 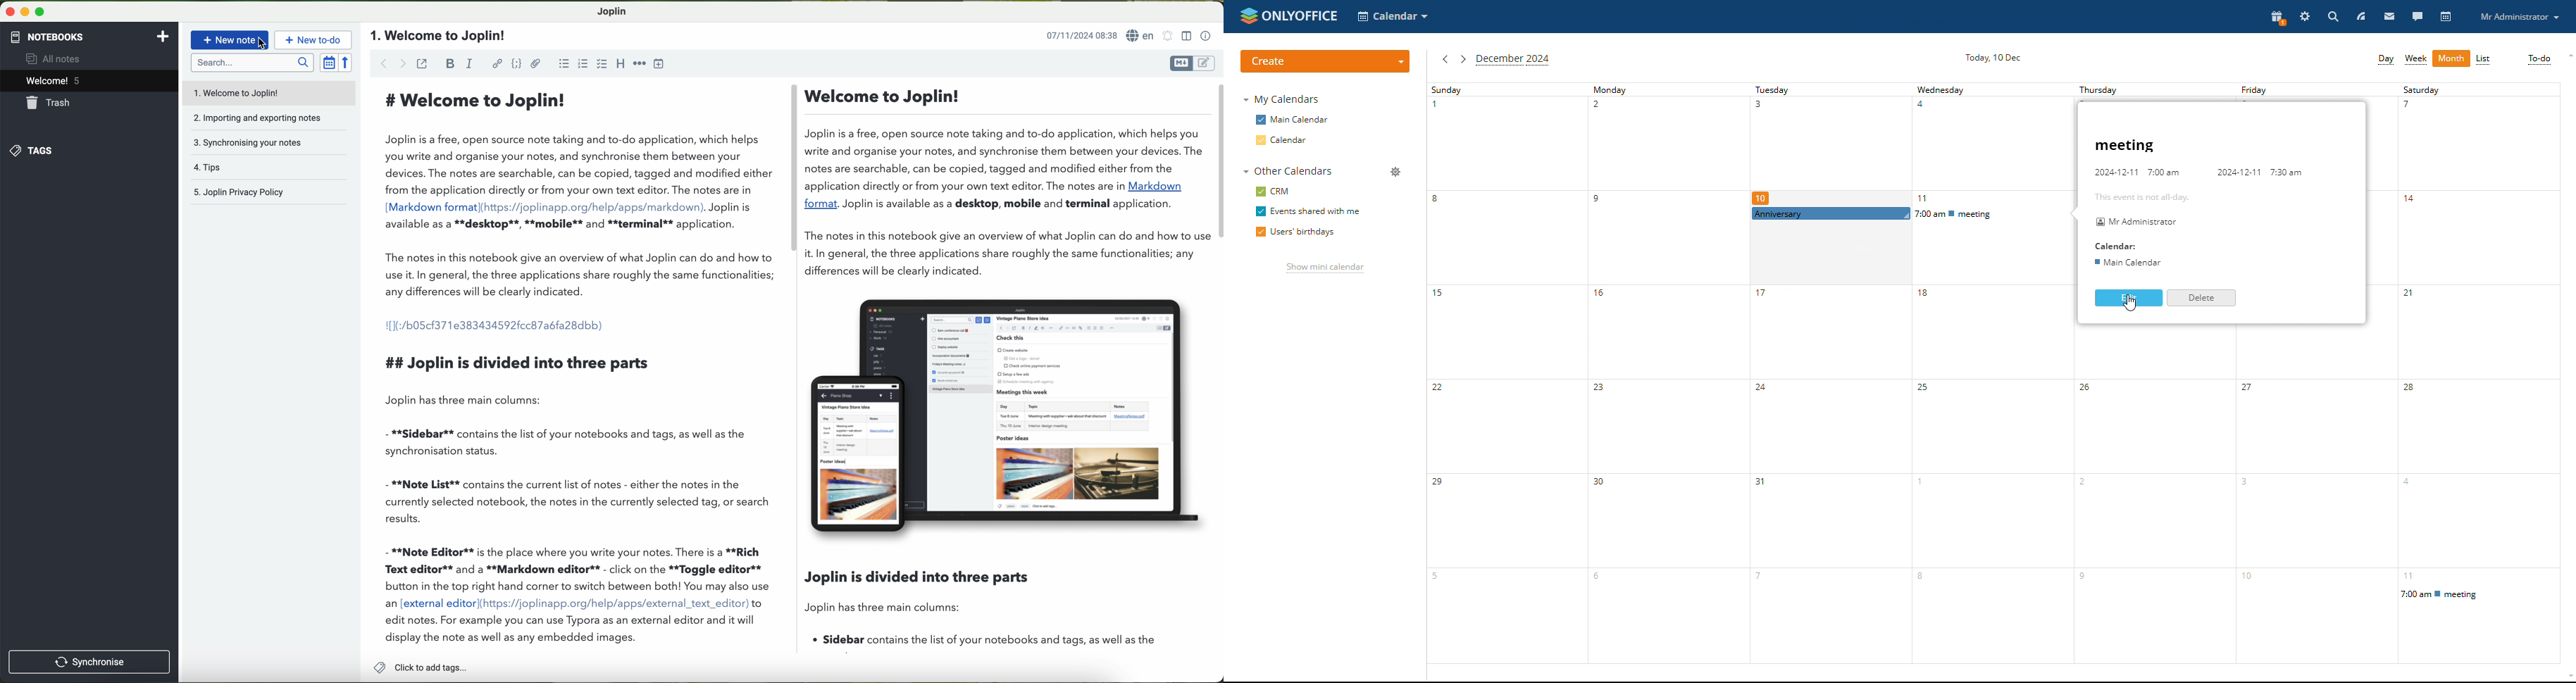 What do you see at coordinates (251, 62) in the screenshot?
I see `search bar` at bounding box center [251, 62].